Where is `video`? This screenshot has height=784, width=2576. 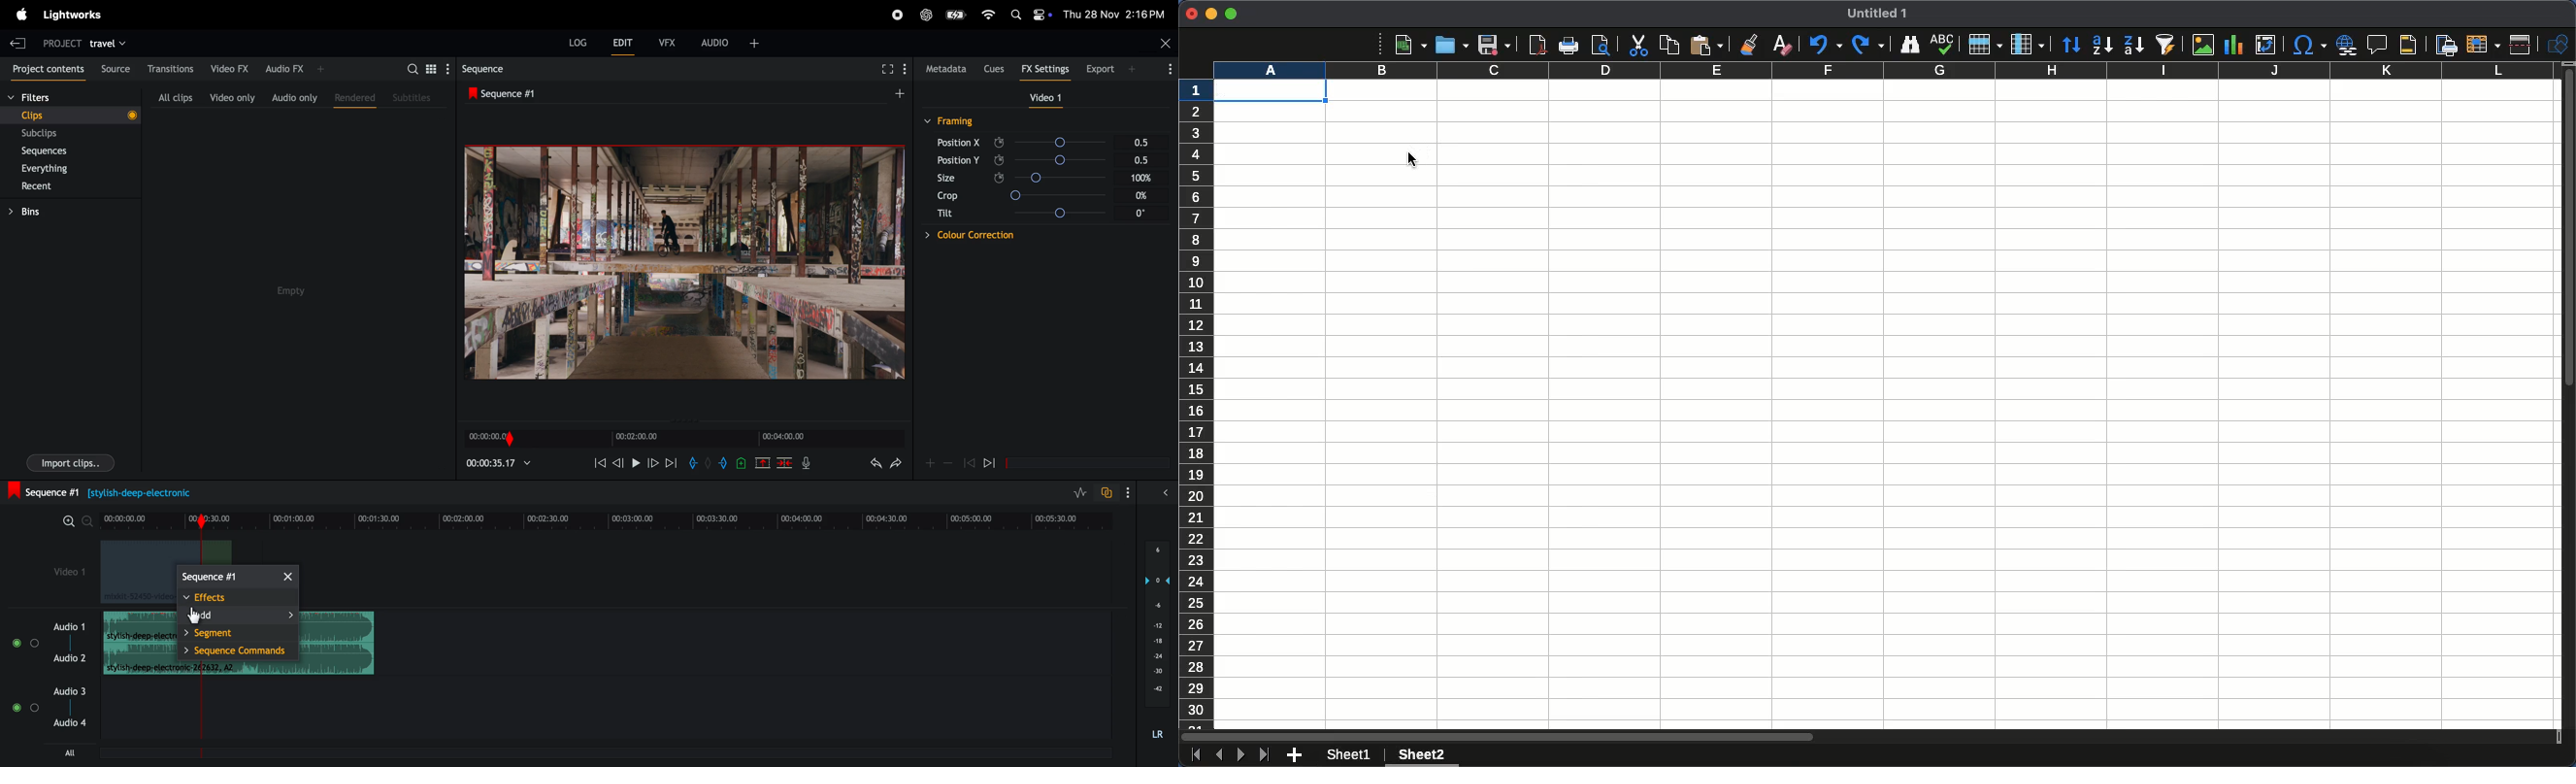
video is located at coordinates (1041, 98).